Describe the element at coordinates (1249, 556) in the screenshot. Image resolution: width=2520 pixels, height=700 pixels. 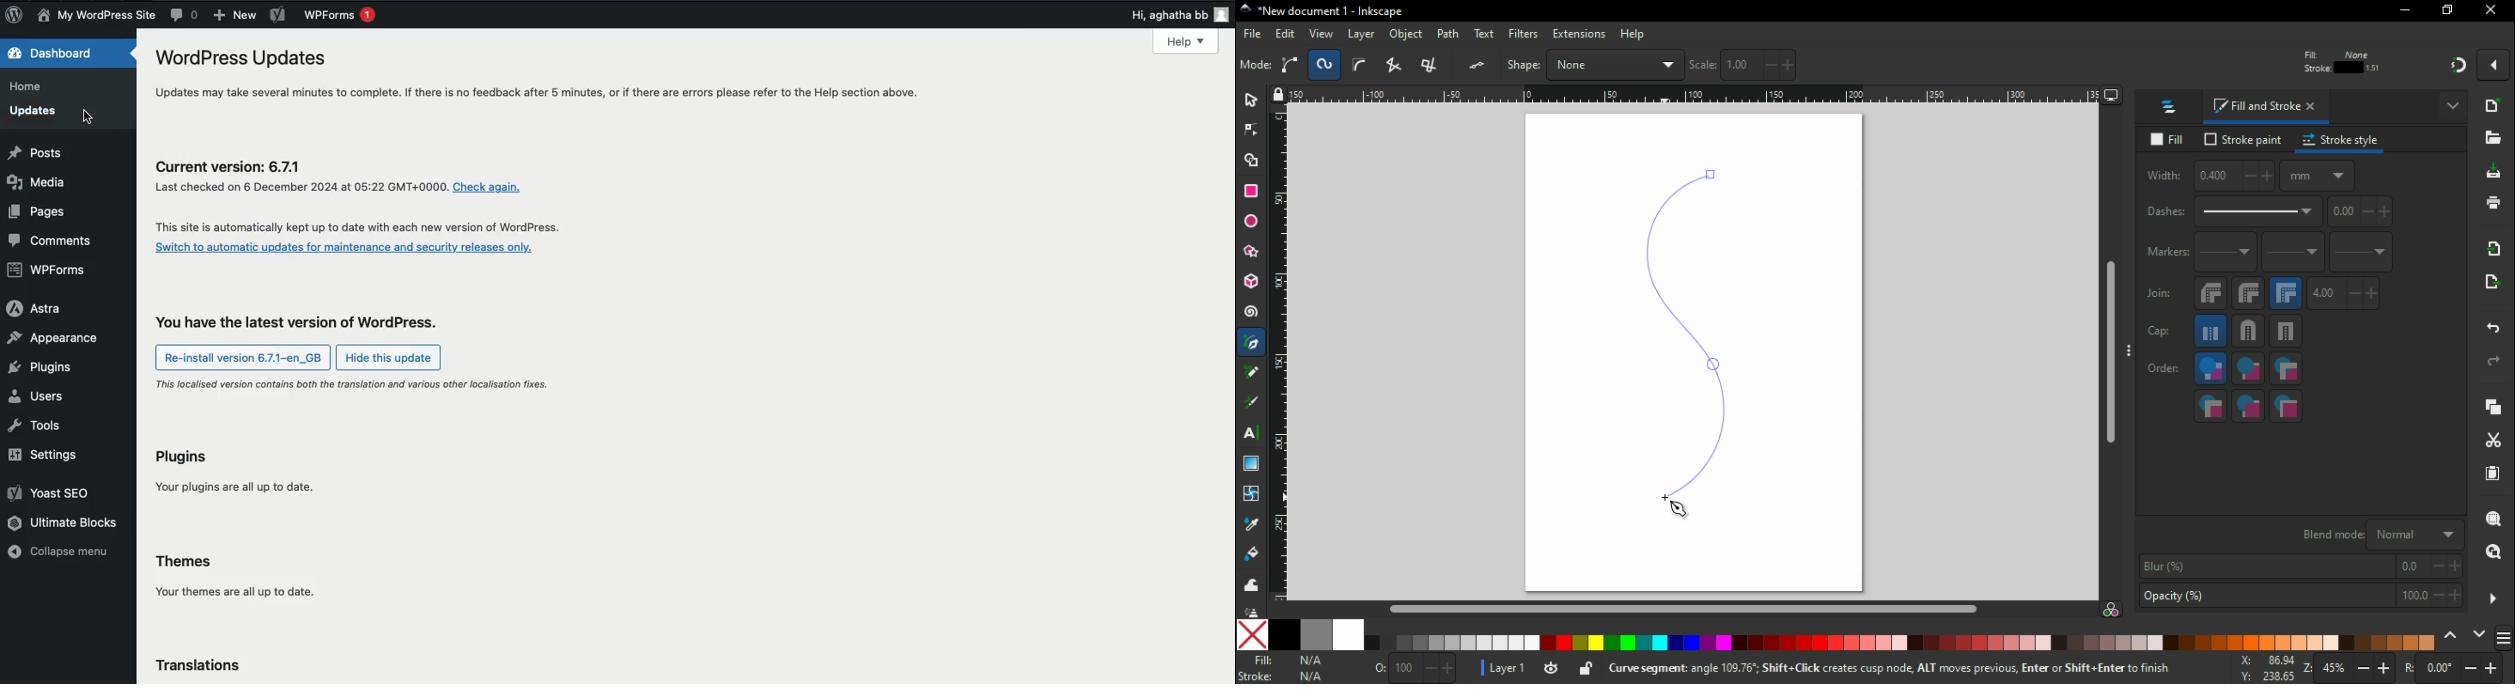
I see `paint bucket tool` at that location.